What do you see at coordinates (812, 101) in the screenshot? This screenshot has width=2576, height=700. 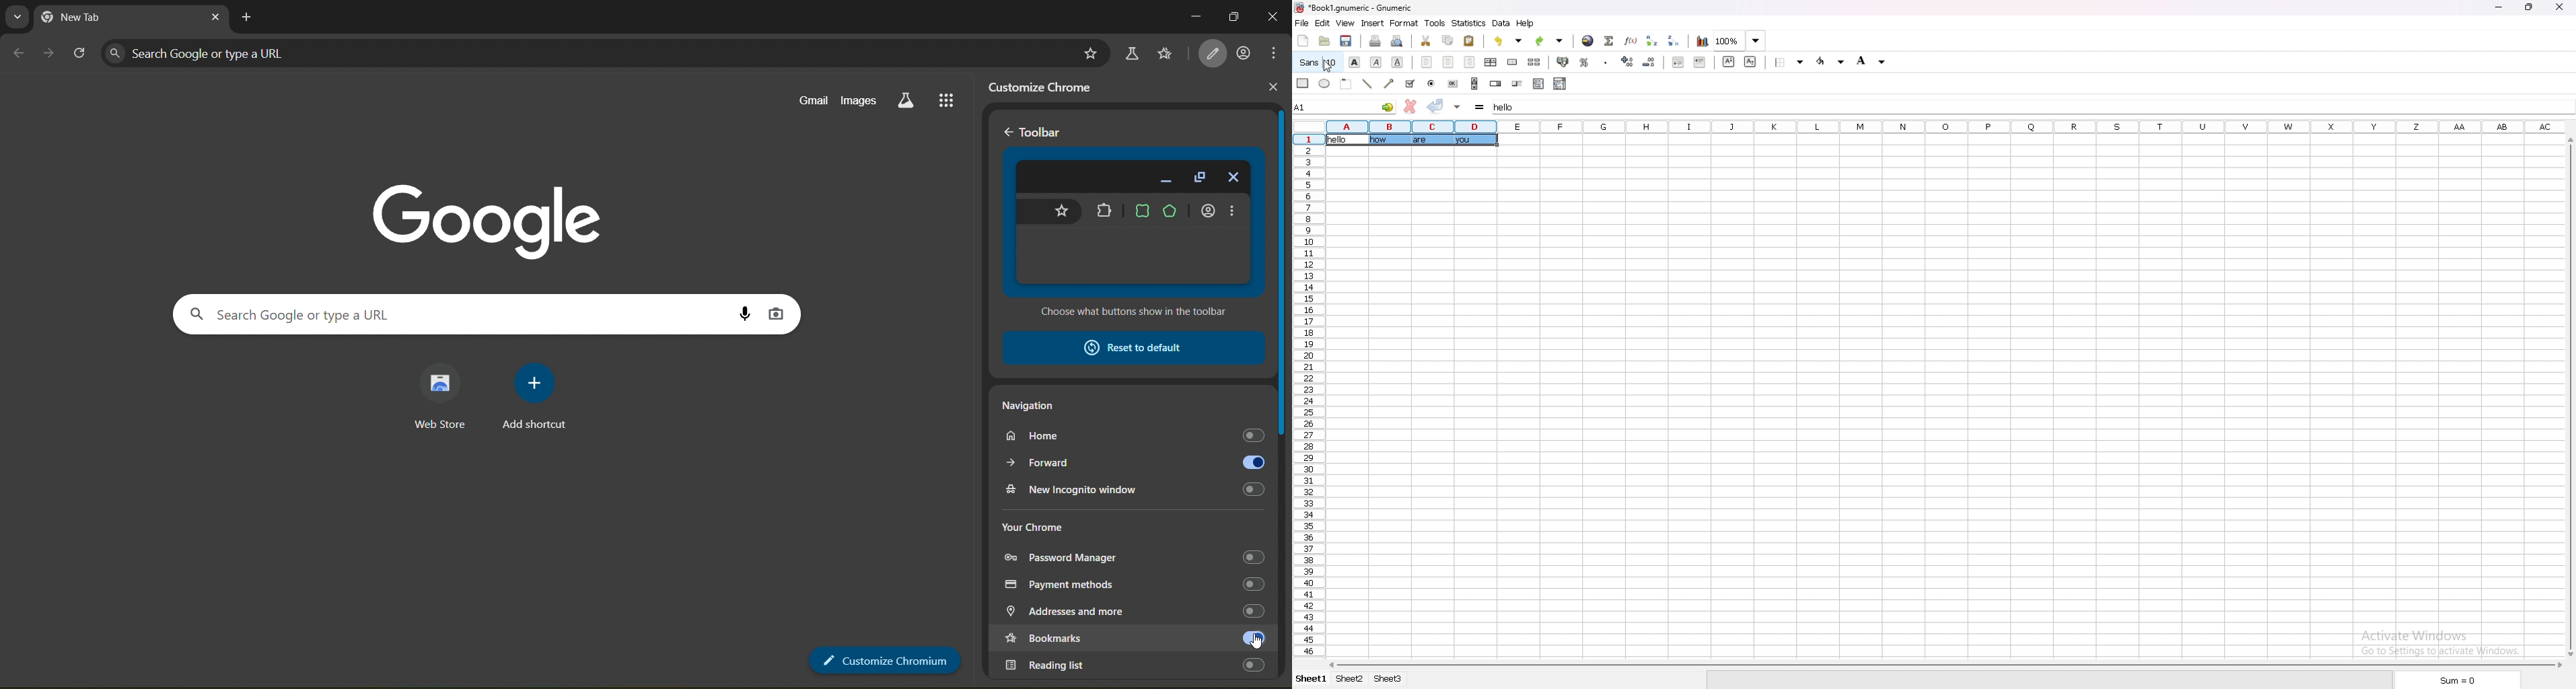 I see `gmail` at bounding box center [812, 101].